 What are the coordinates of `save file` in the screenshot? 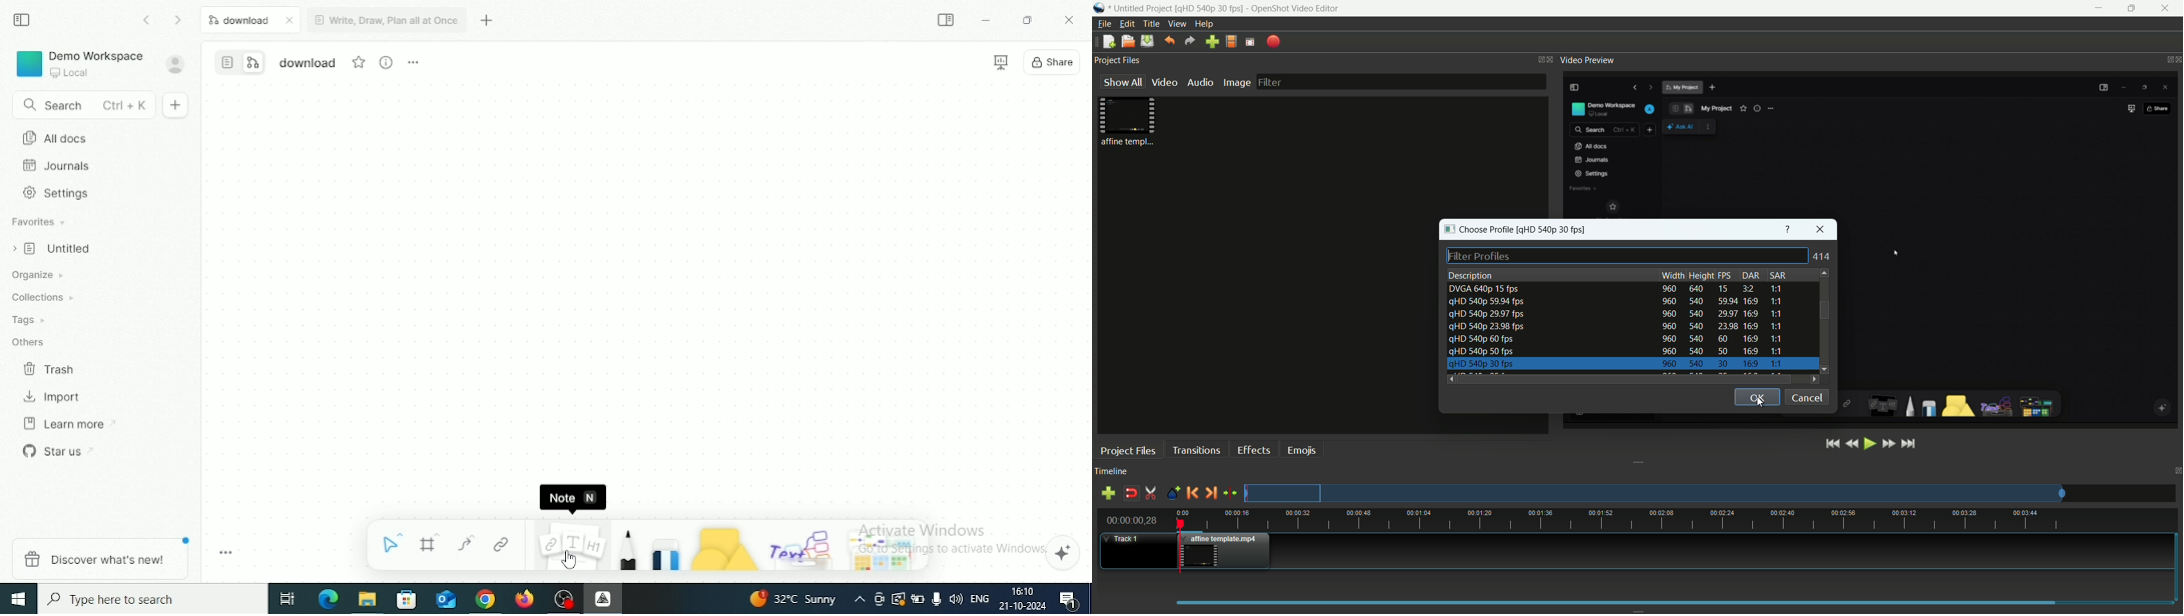 It's located at (1147, 42).